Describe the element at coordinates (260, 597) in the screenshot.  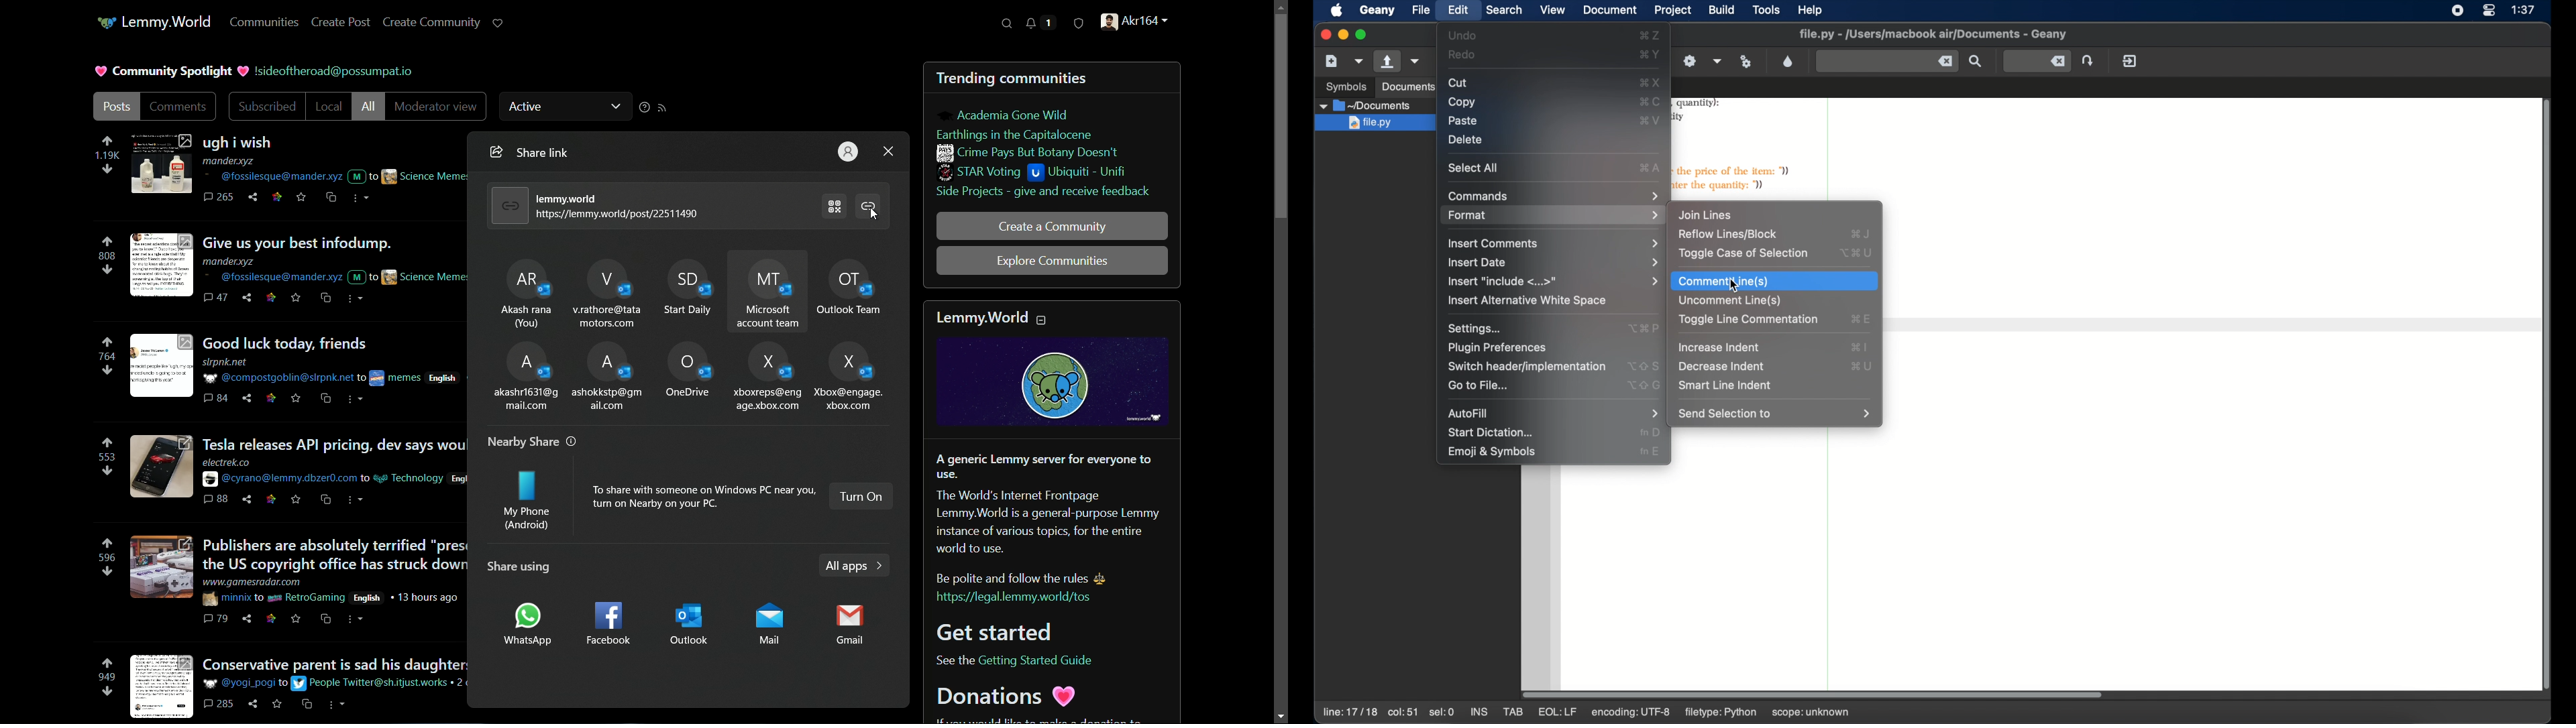
I see `to` at that location.